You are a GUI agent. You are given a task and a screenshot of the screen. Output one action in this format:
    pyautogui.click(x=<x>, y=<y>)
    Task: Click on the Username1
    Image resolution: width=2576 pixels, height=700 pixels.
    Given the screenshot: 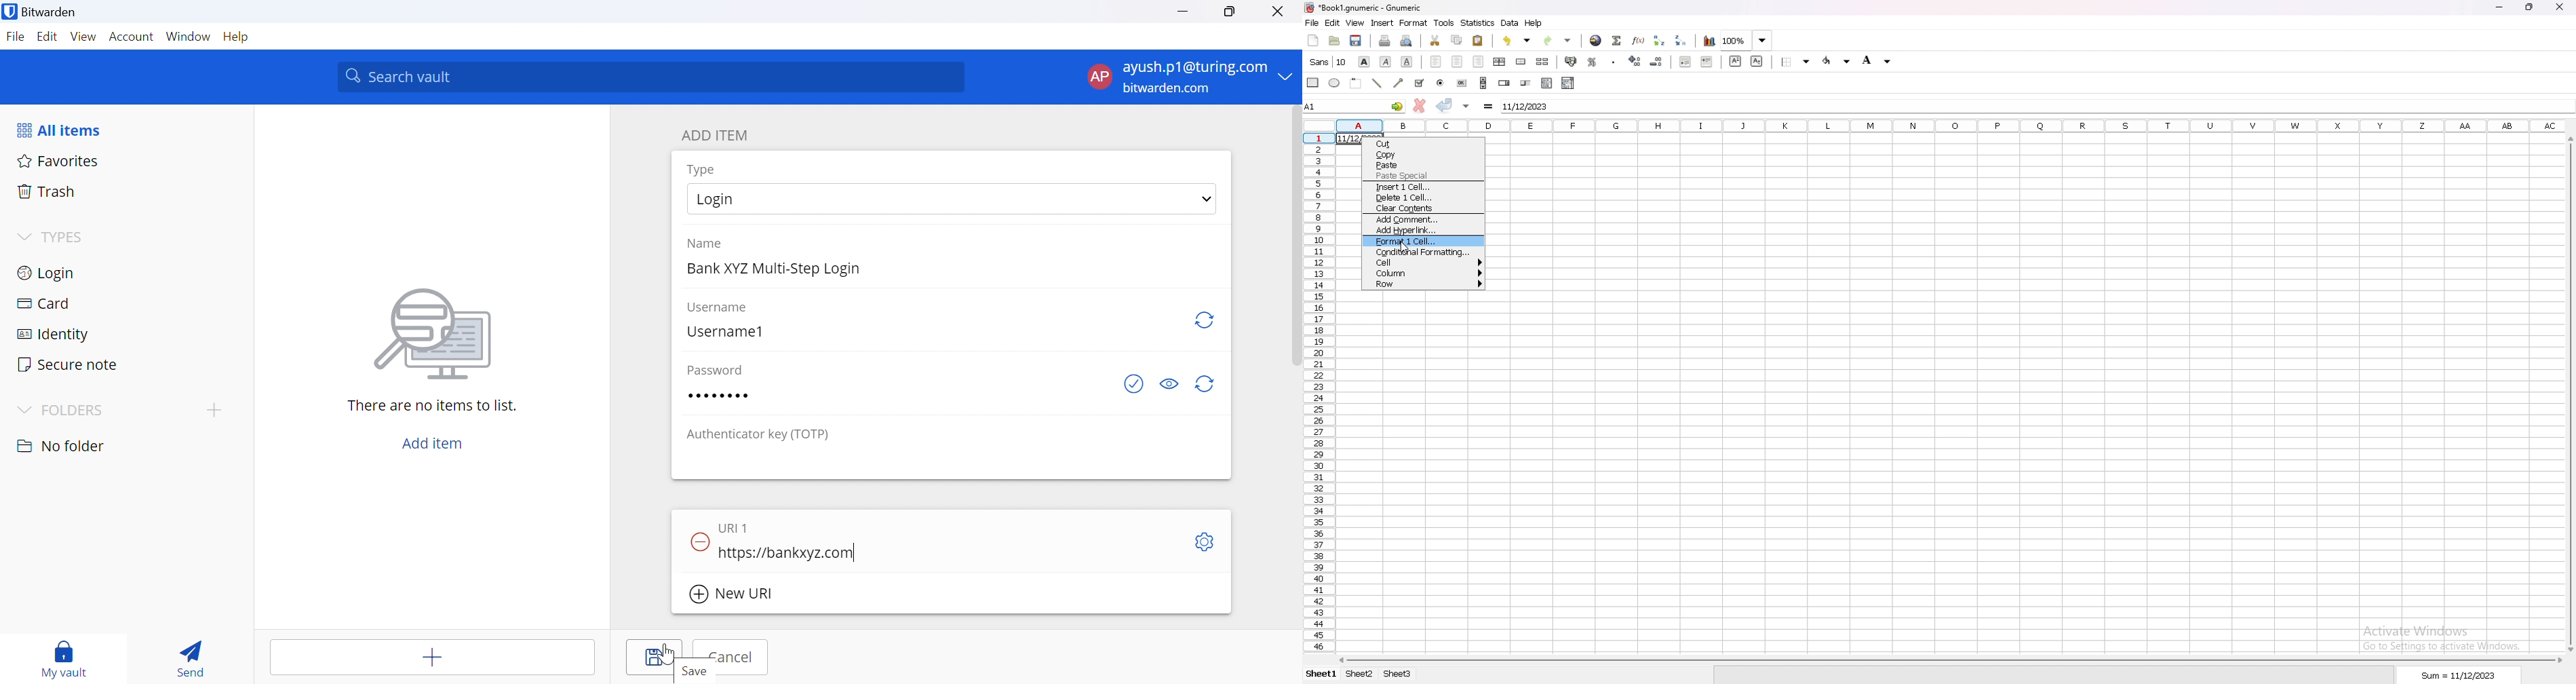 What is the action you would take?
    pyautogui.click(x=732, y=332)
    